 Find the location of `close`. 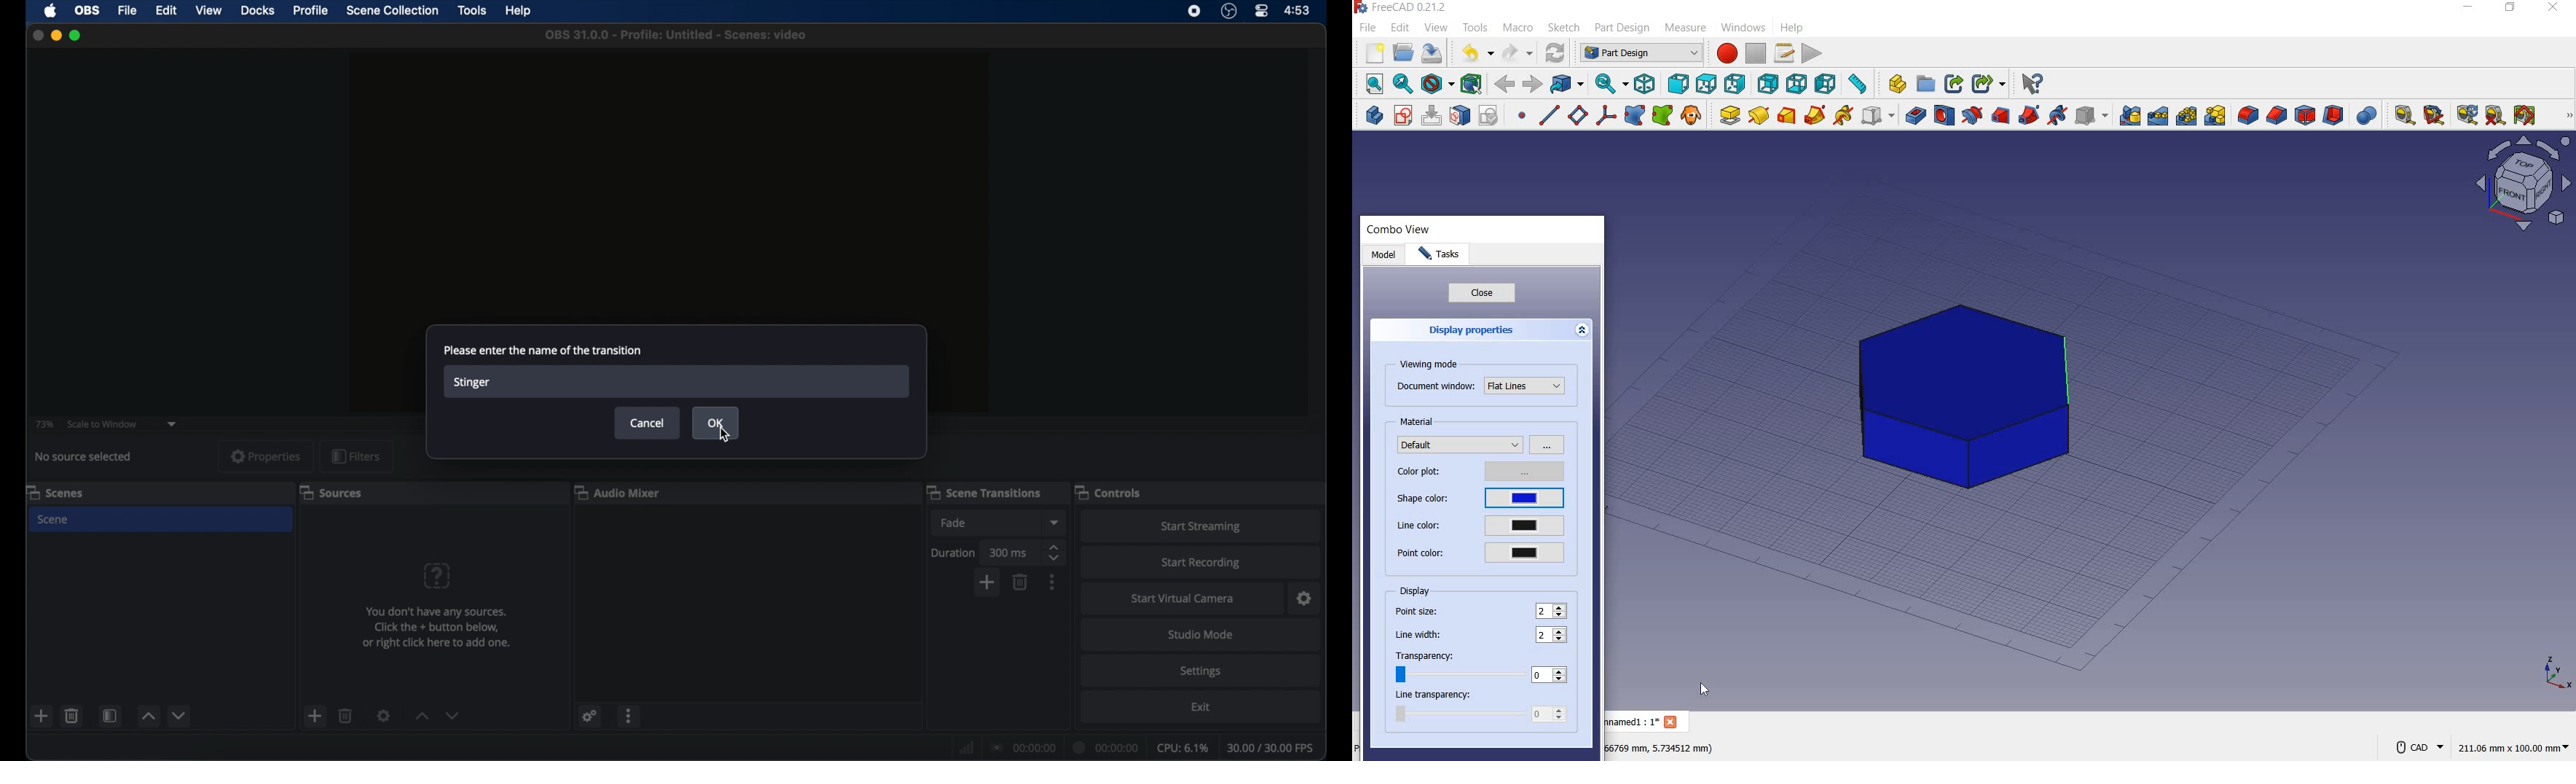

close is located at coordinates (1480, 293).